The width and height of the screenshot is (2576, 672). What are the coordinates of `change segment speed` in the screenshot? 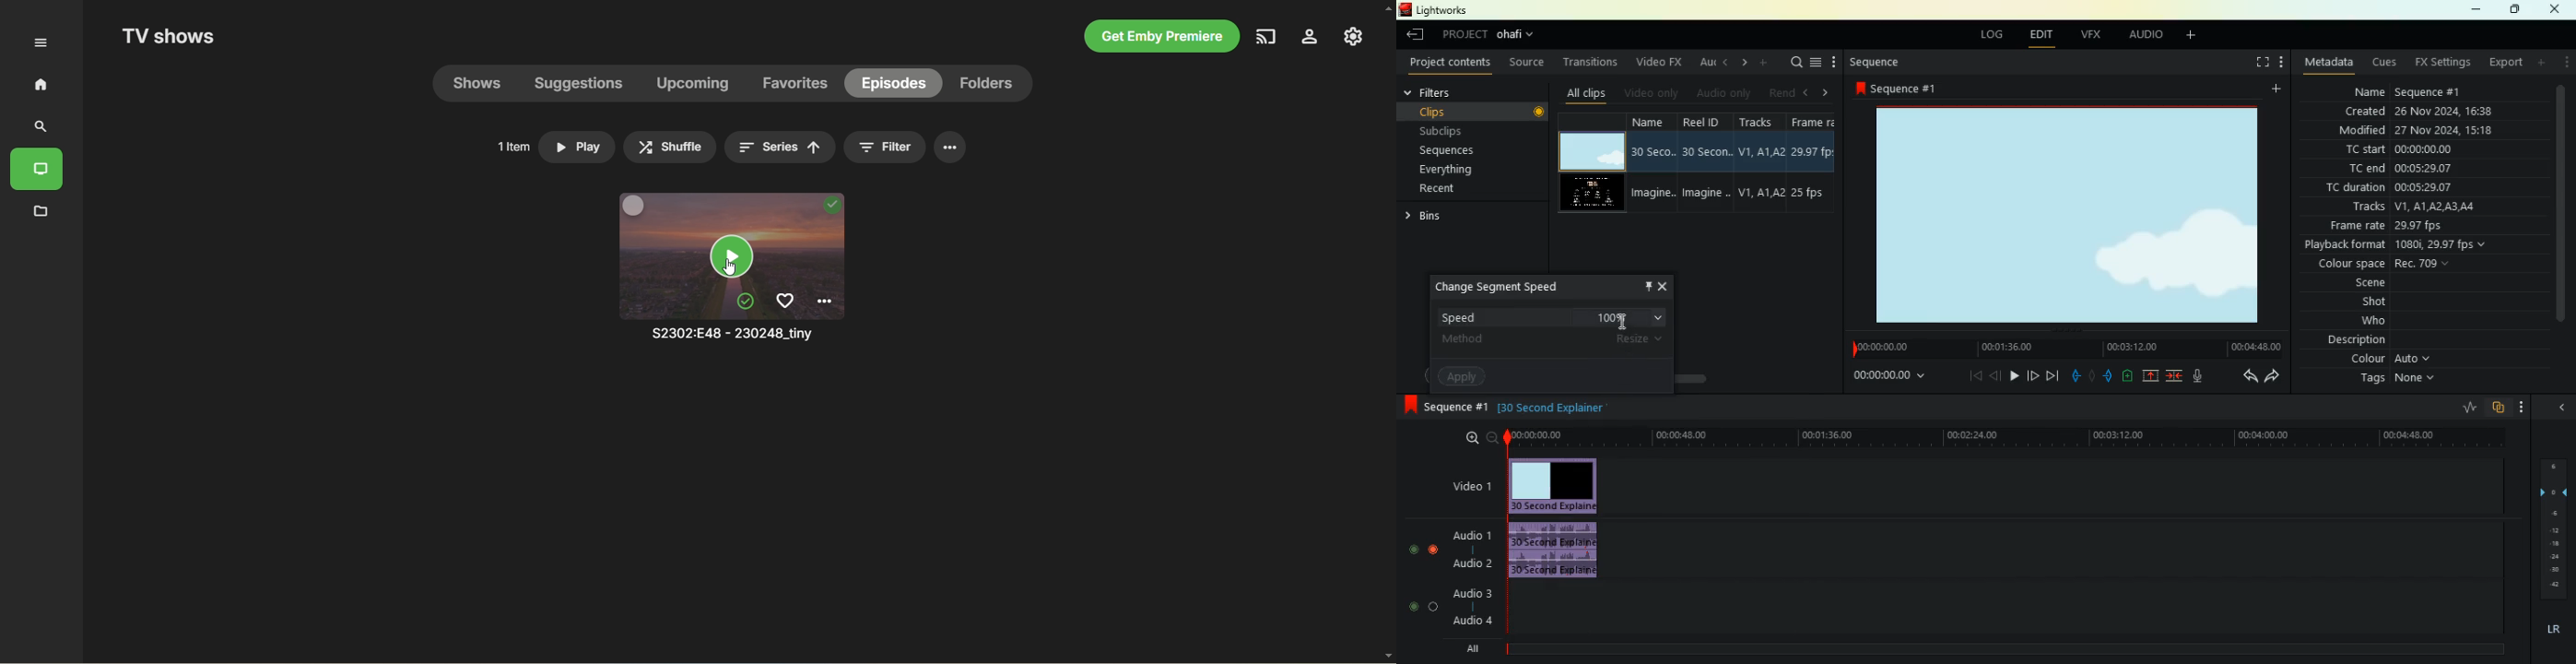 It's located at (1510, 287).